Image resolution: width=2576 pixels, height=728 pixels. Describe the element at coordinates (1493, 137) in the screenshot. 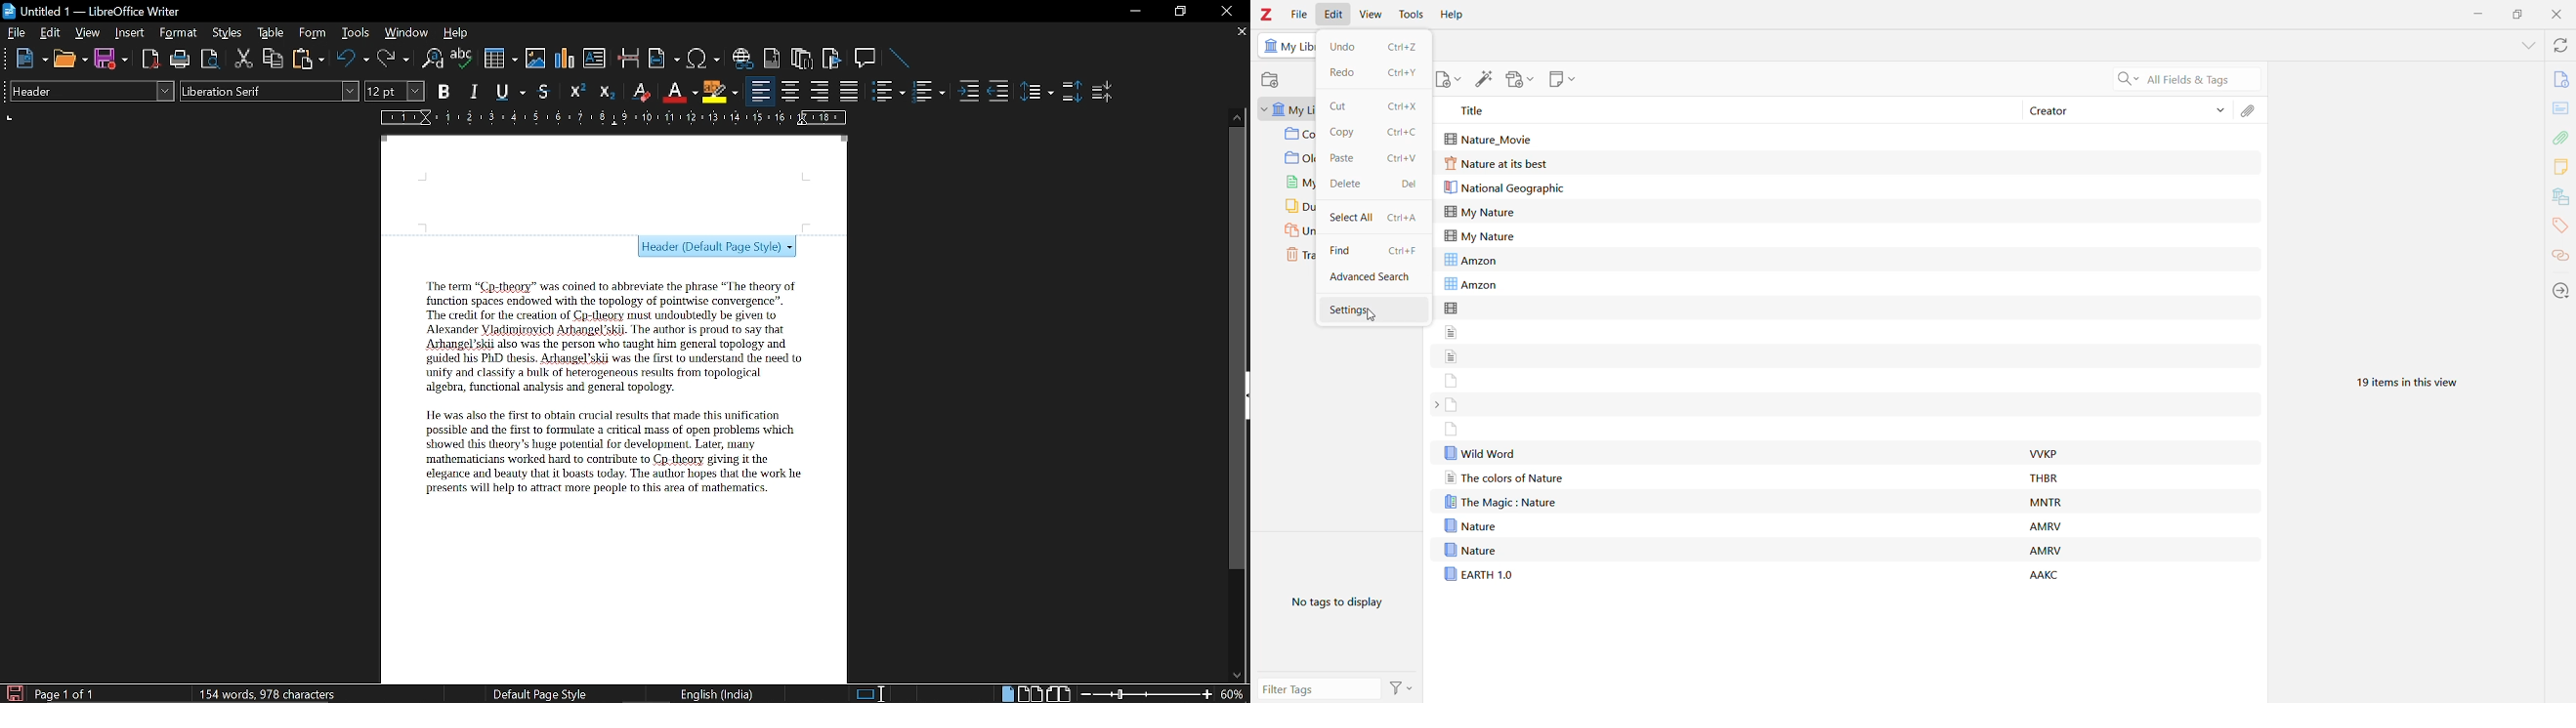

I see `Nature_Movie` at that location.